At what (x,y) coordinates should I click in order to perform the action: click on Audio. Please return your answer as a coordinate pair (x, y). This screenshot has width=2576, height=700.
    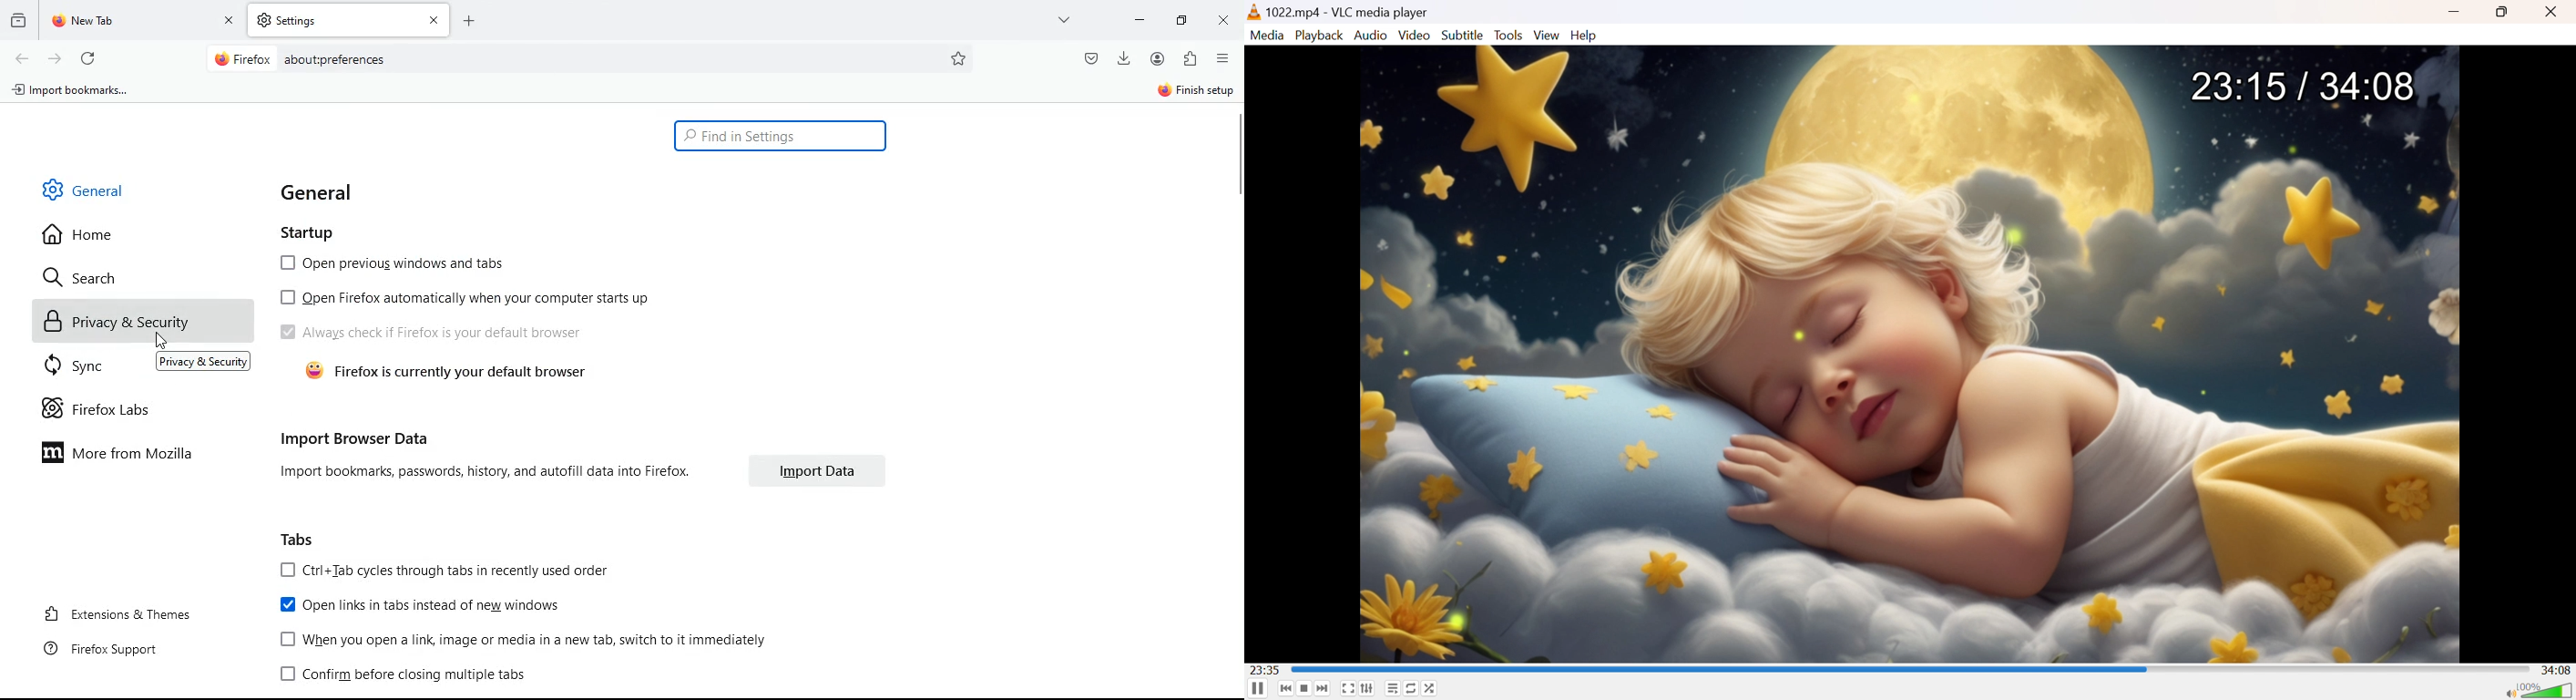
    Looking at the image, I should click on (1372, 35).